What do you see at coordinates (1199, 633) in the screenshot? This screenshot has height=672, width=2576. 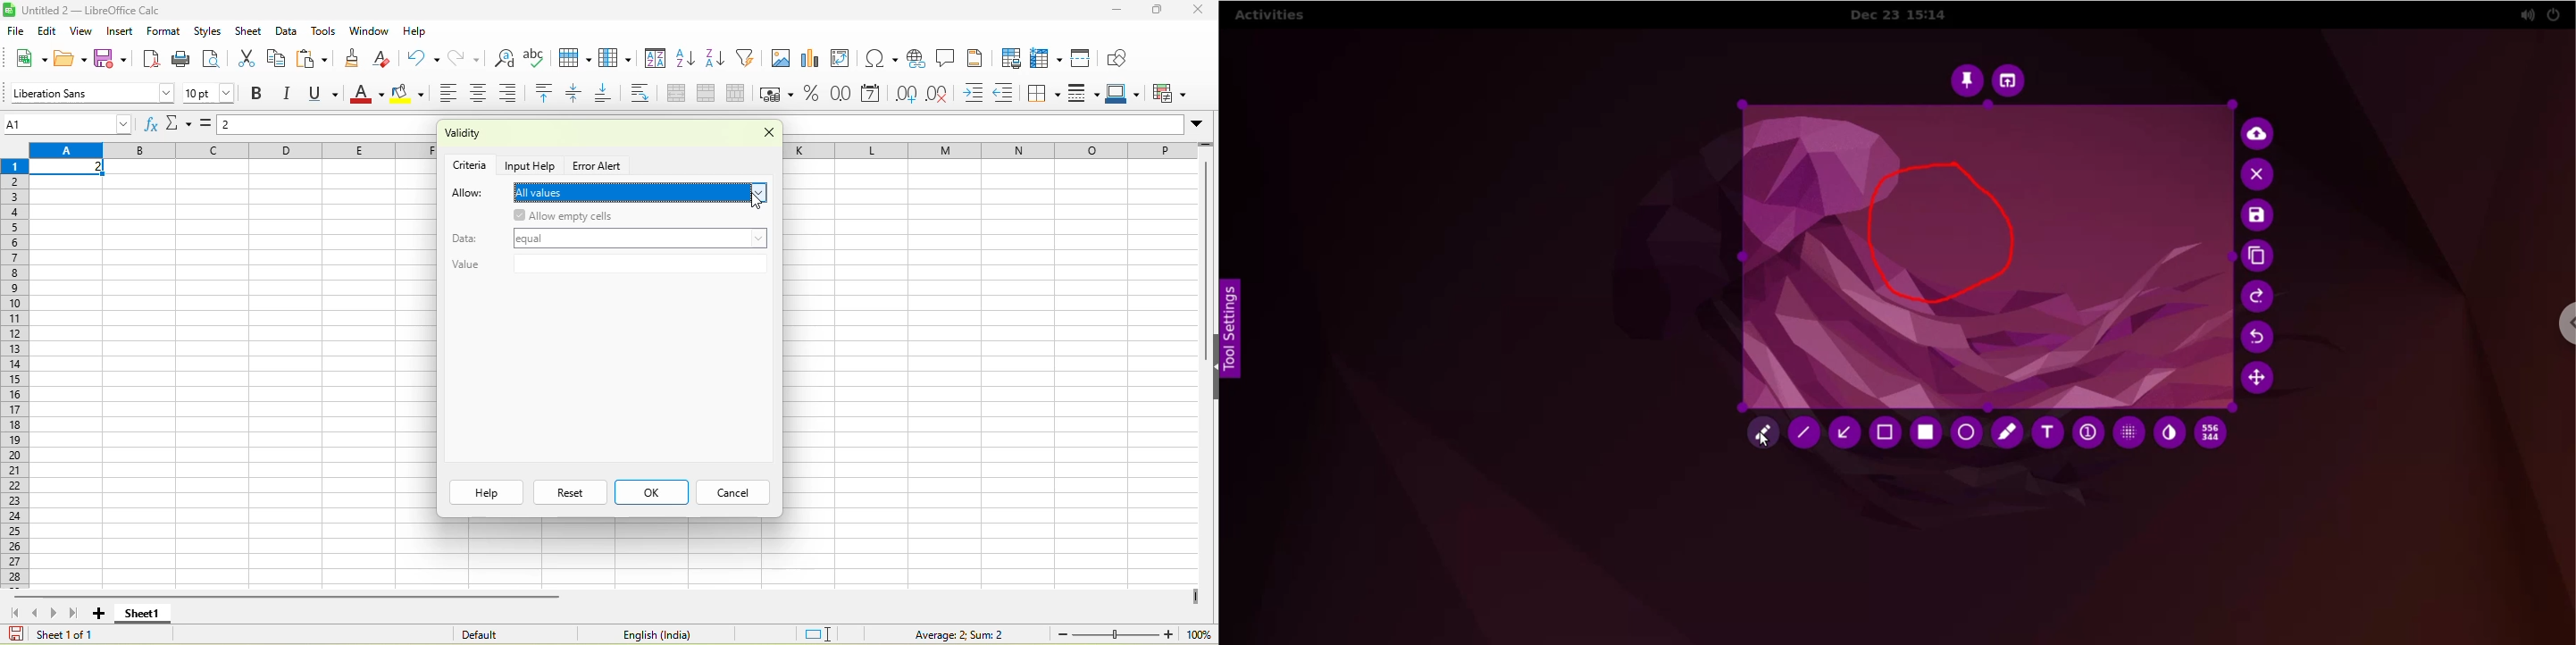 I see `zoom percentage` at bounding box center [1199, 633].